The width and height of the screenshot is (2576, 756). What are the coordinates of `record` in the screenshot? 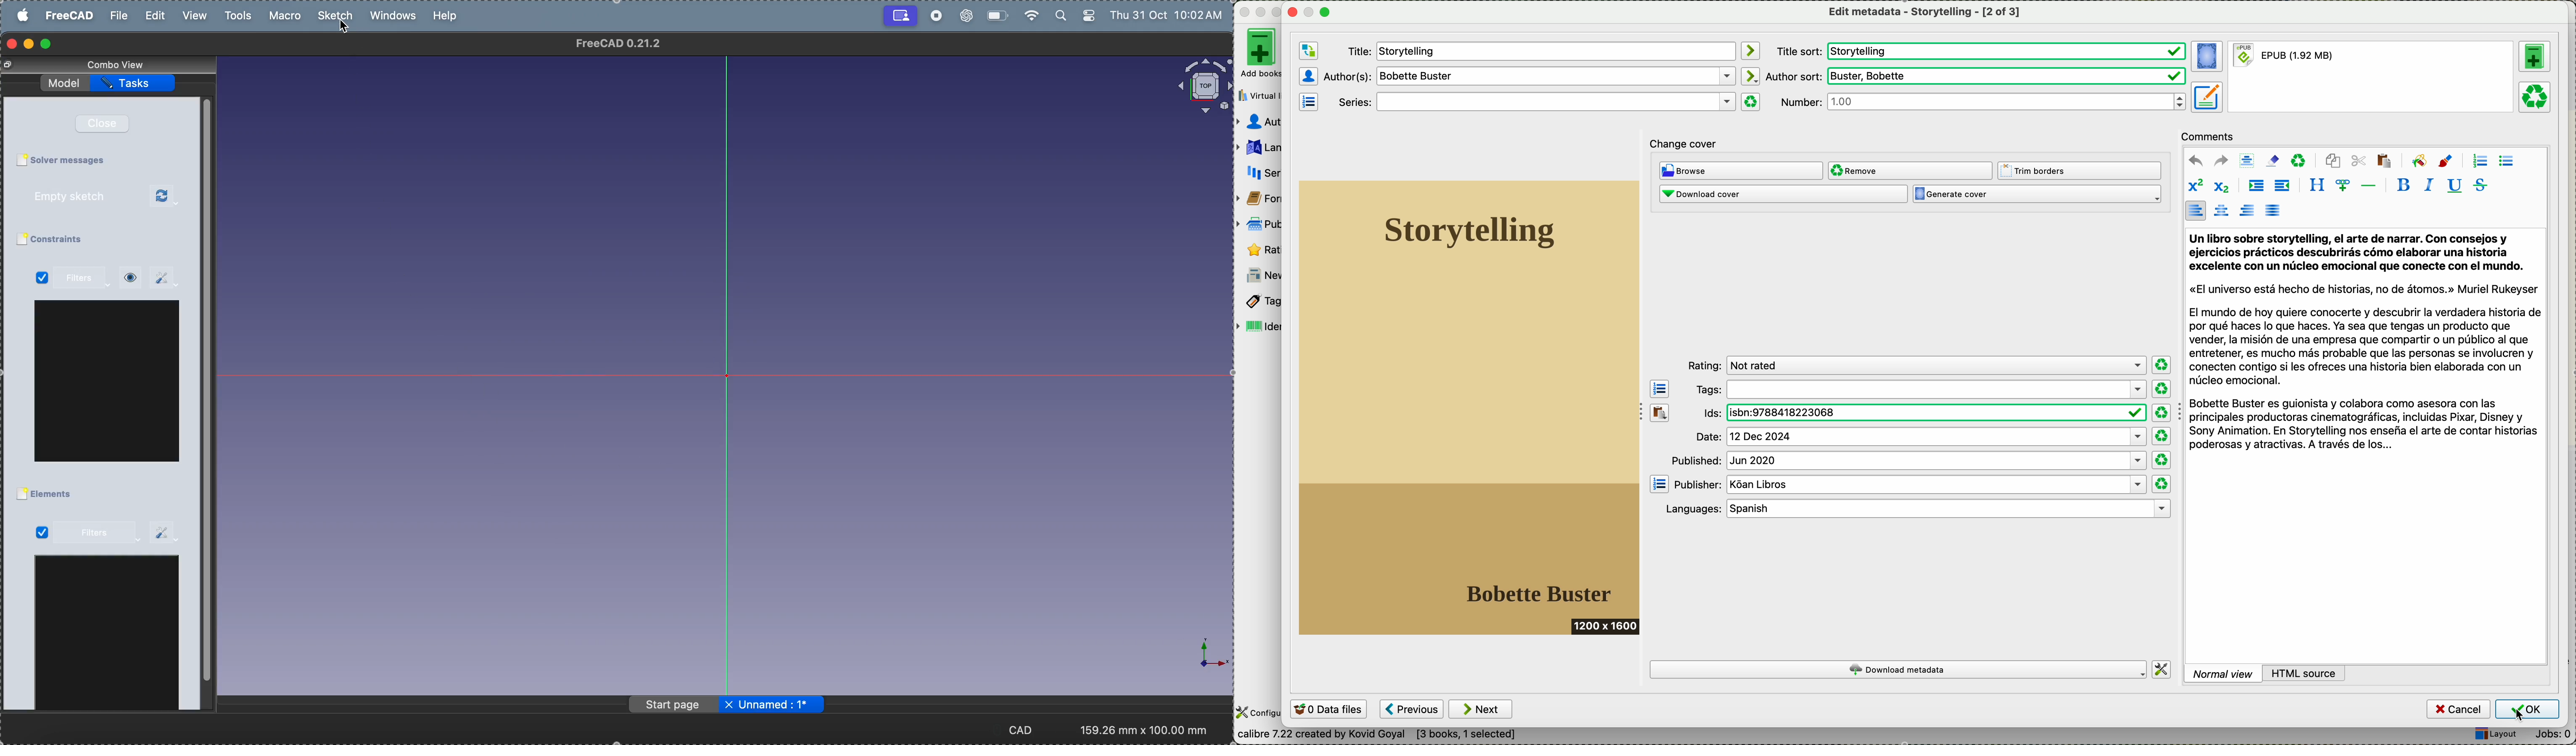 It's located at (935, 16).